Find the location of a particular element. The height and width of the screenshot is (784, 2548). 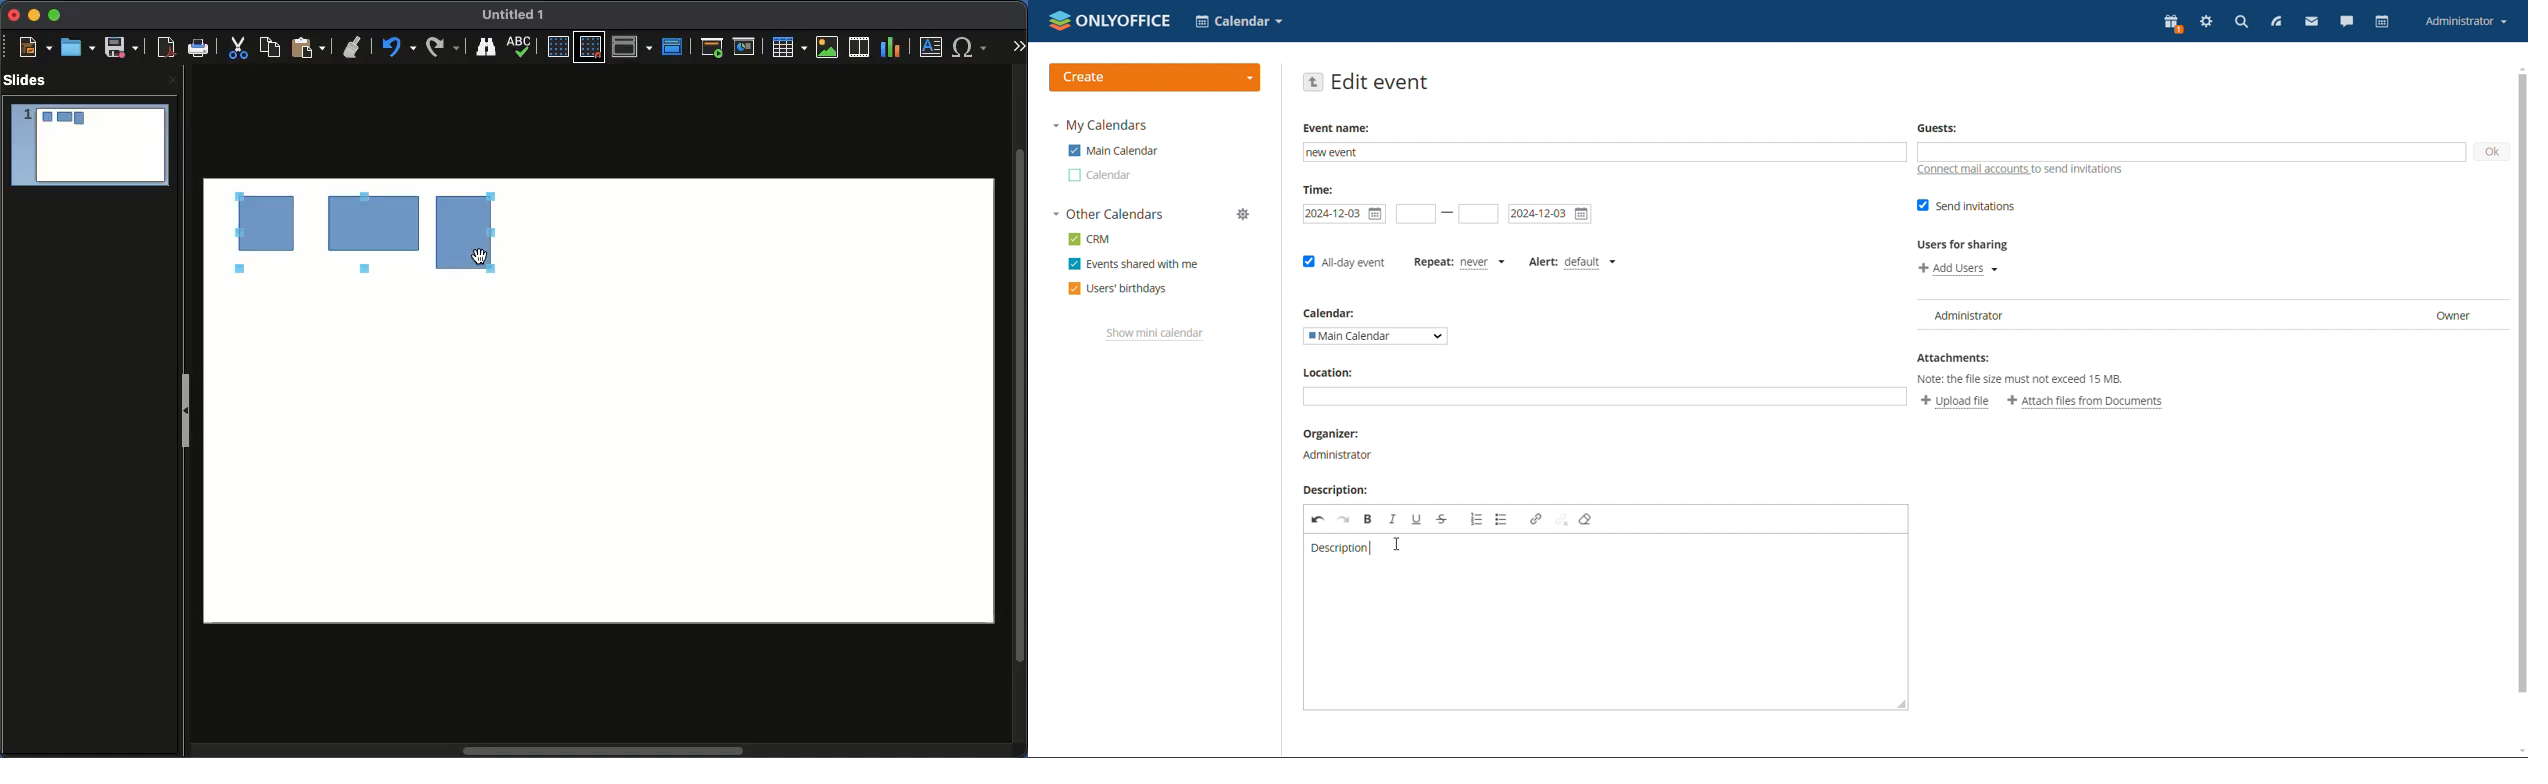

other calendars is located at coordinates (1107, 214).